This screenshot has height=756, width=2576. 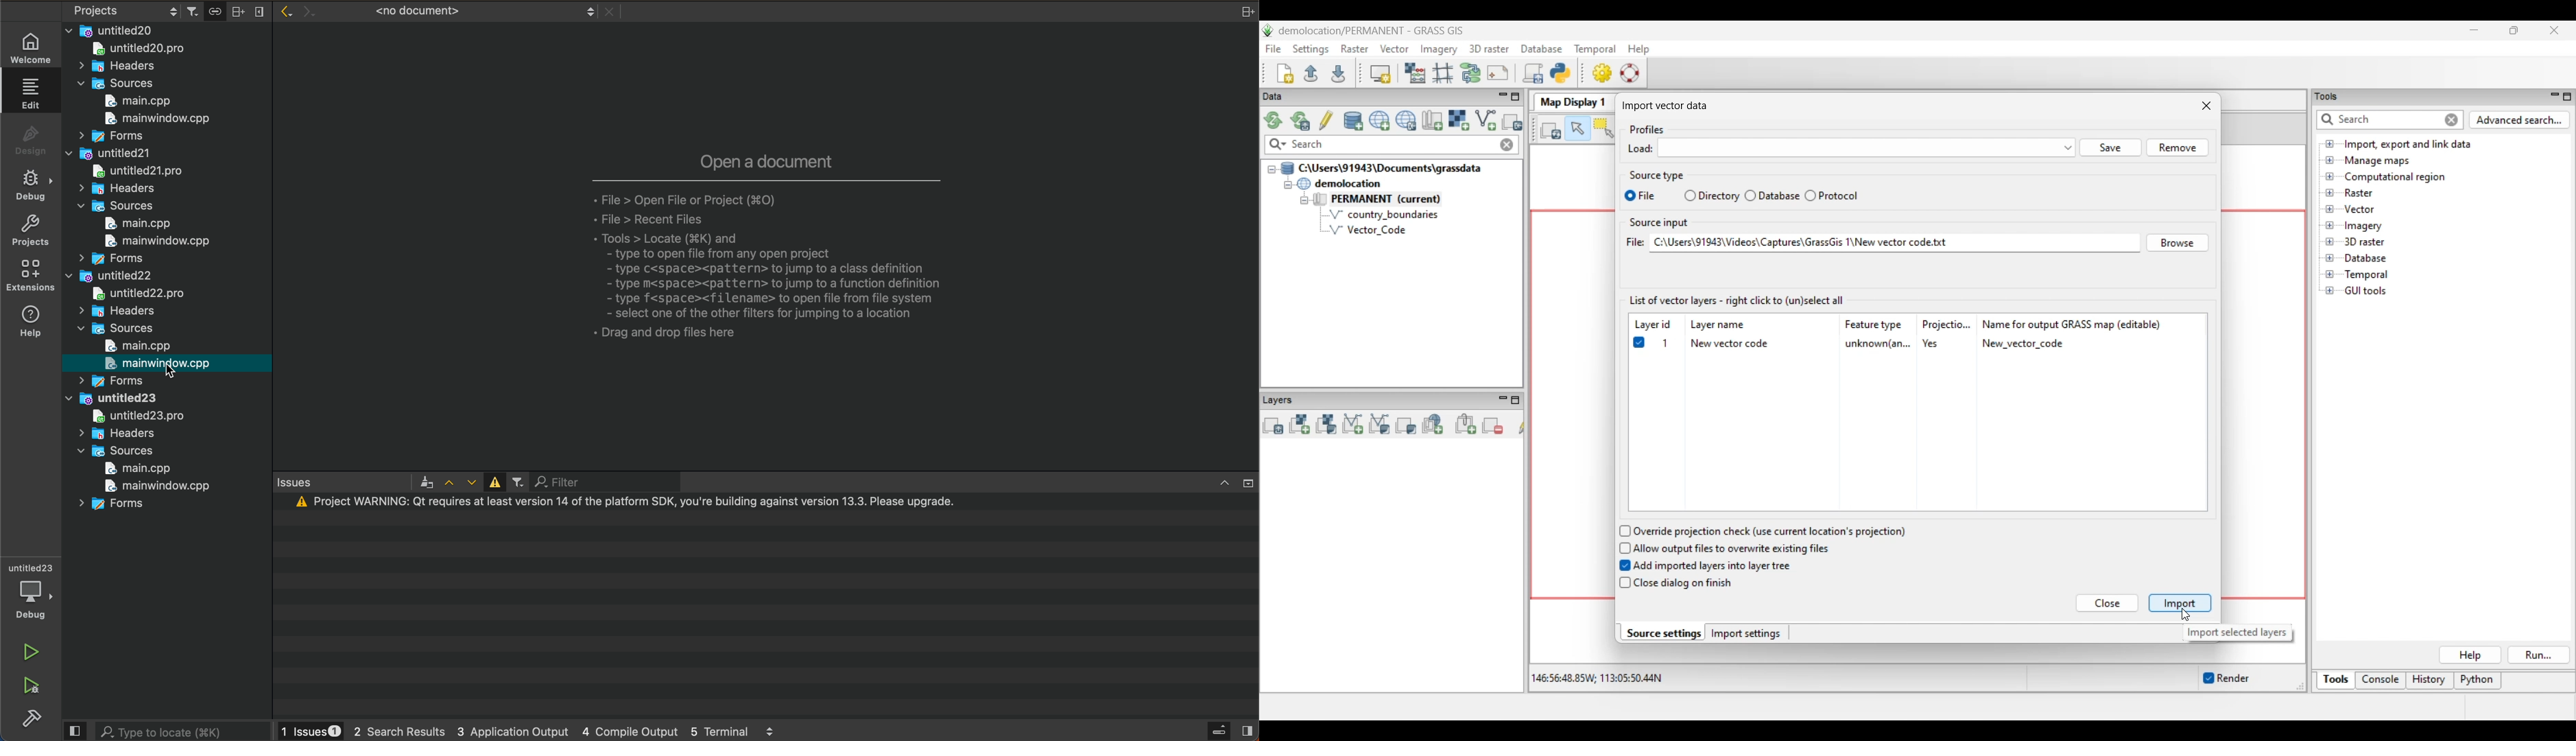 What do you see at coordinates (1274, 49) in the screenshot?
I see `File menu` at bounding box center [1274, 49].